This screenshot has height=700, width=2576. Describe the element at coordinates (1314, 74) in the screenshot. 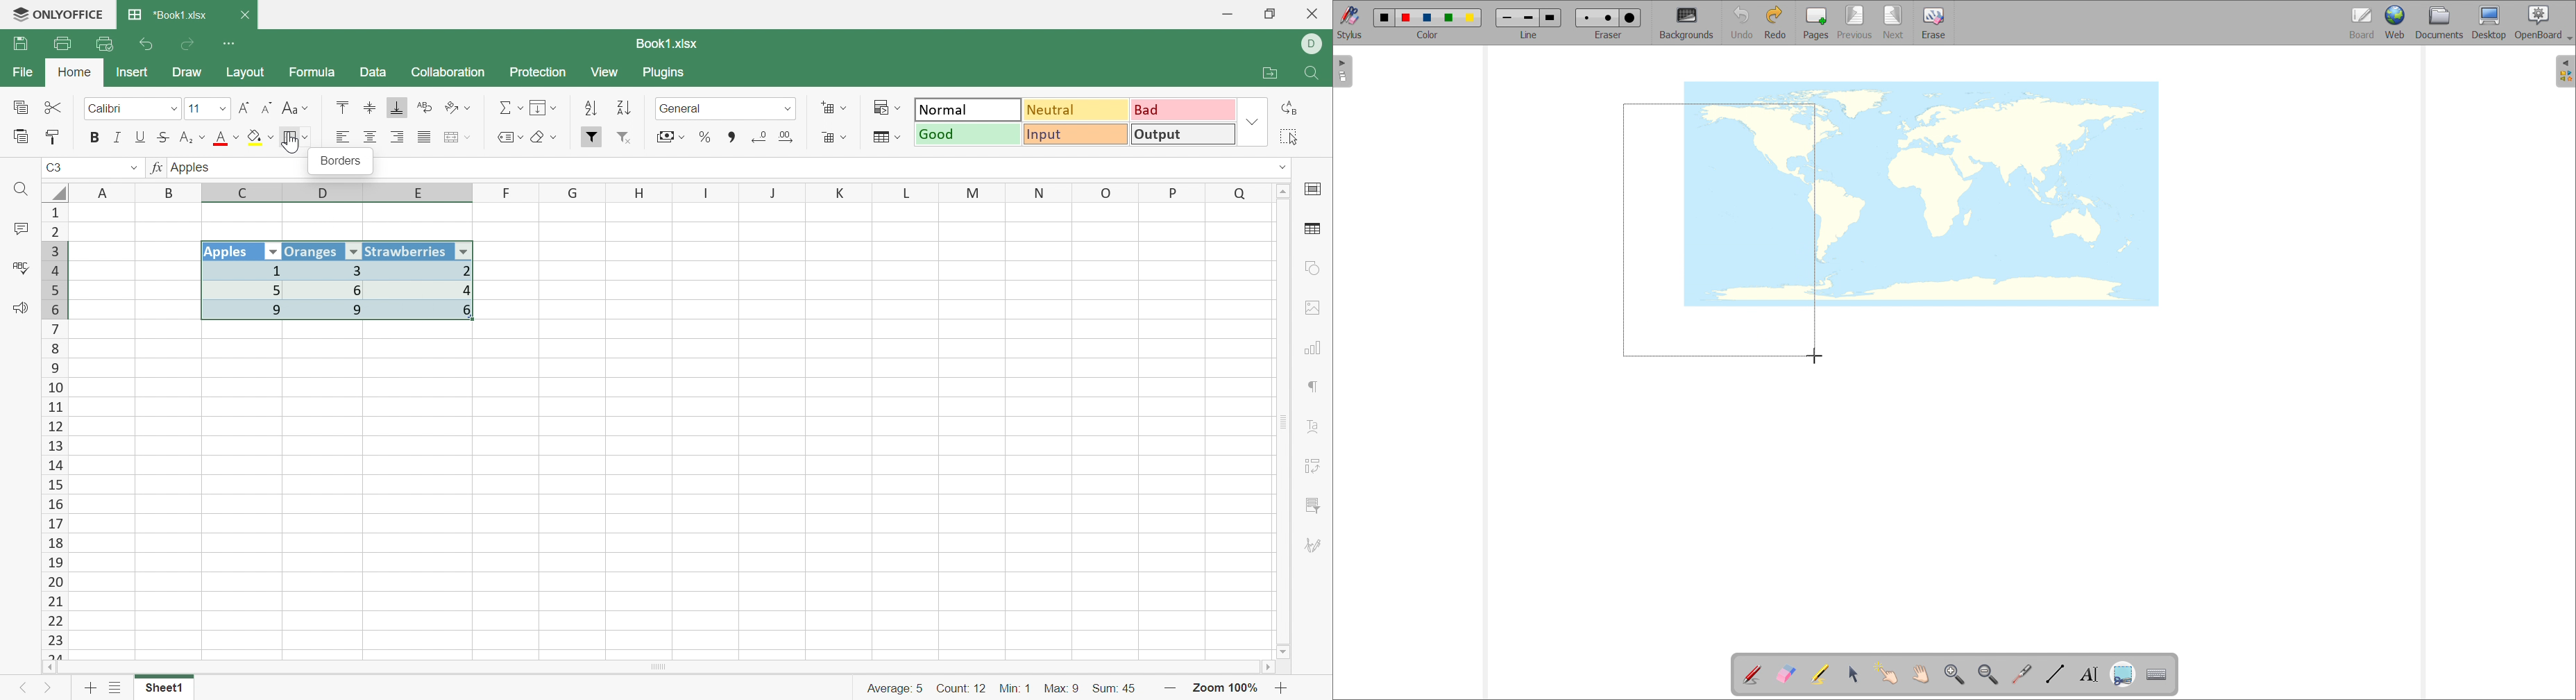

I see `Find` at that location.